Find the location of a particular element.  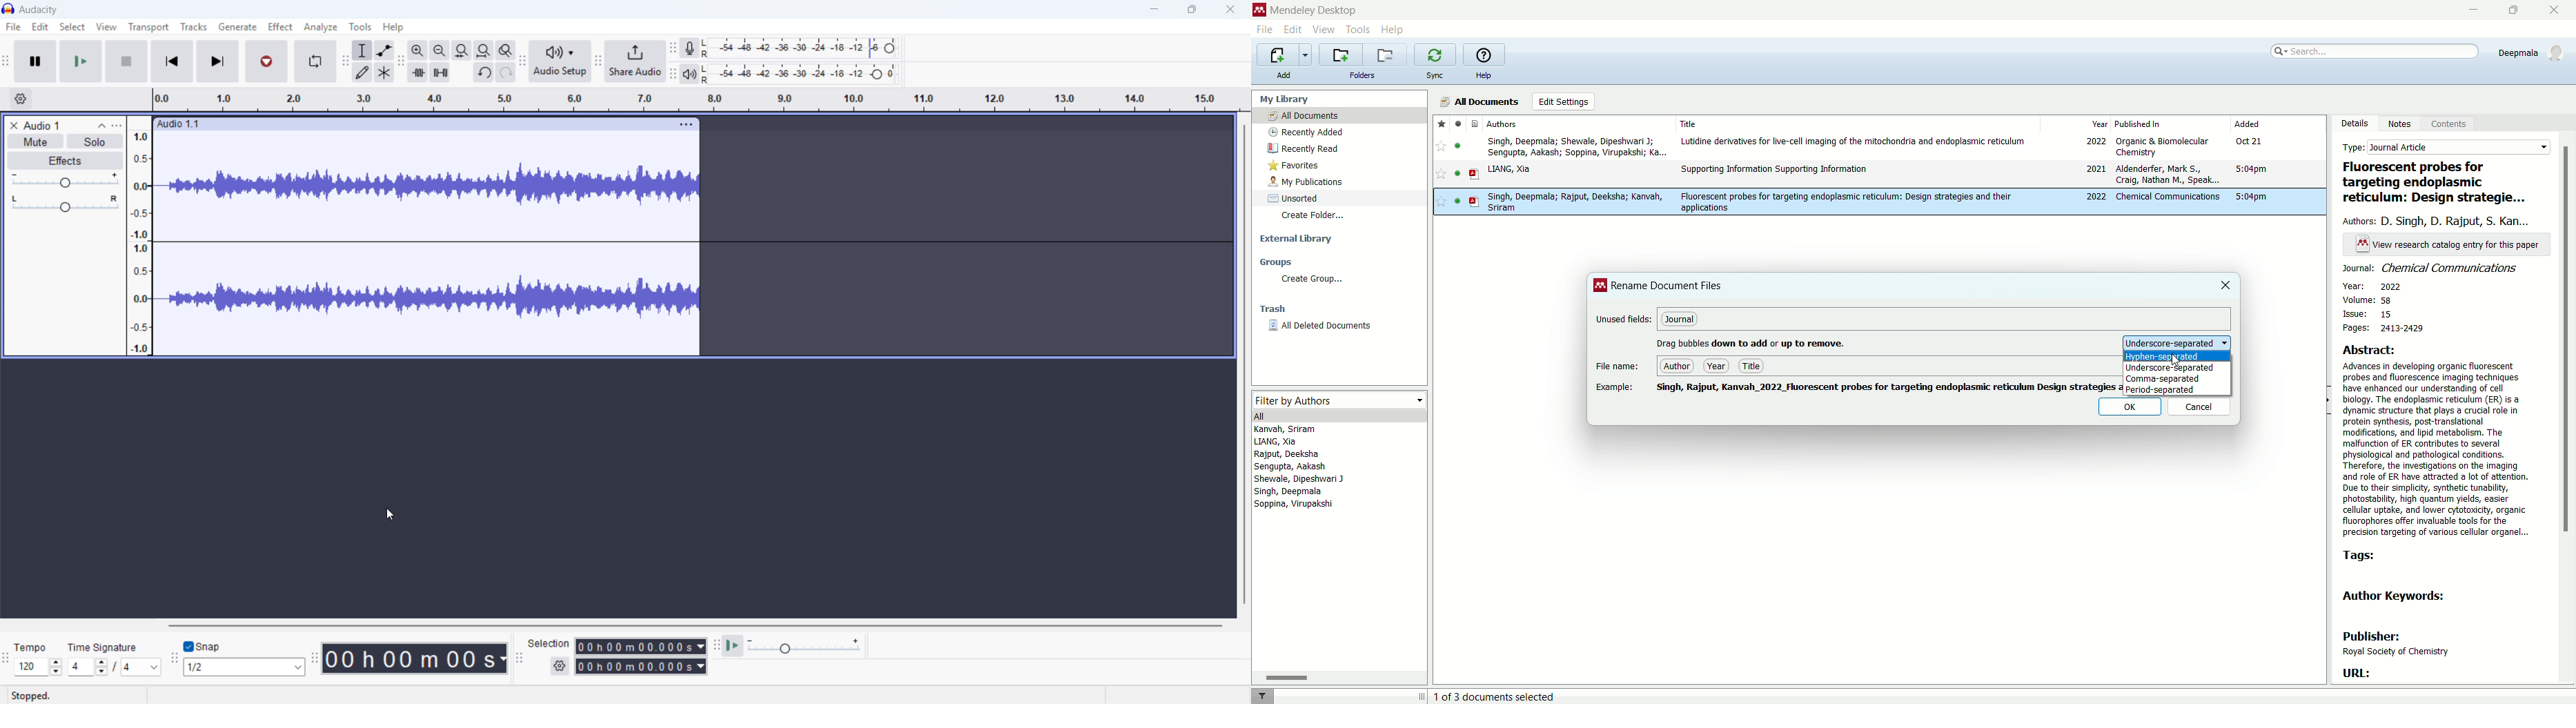

edit settings is located at coordinates (1563, 101).